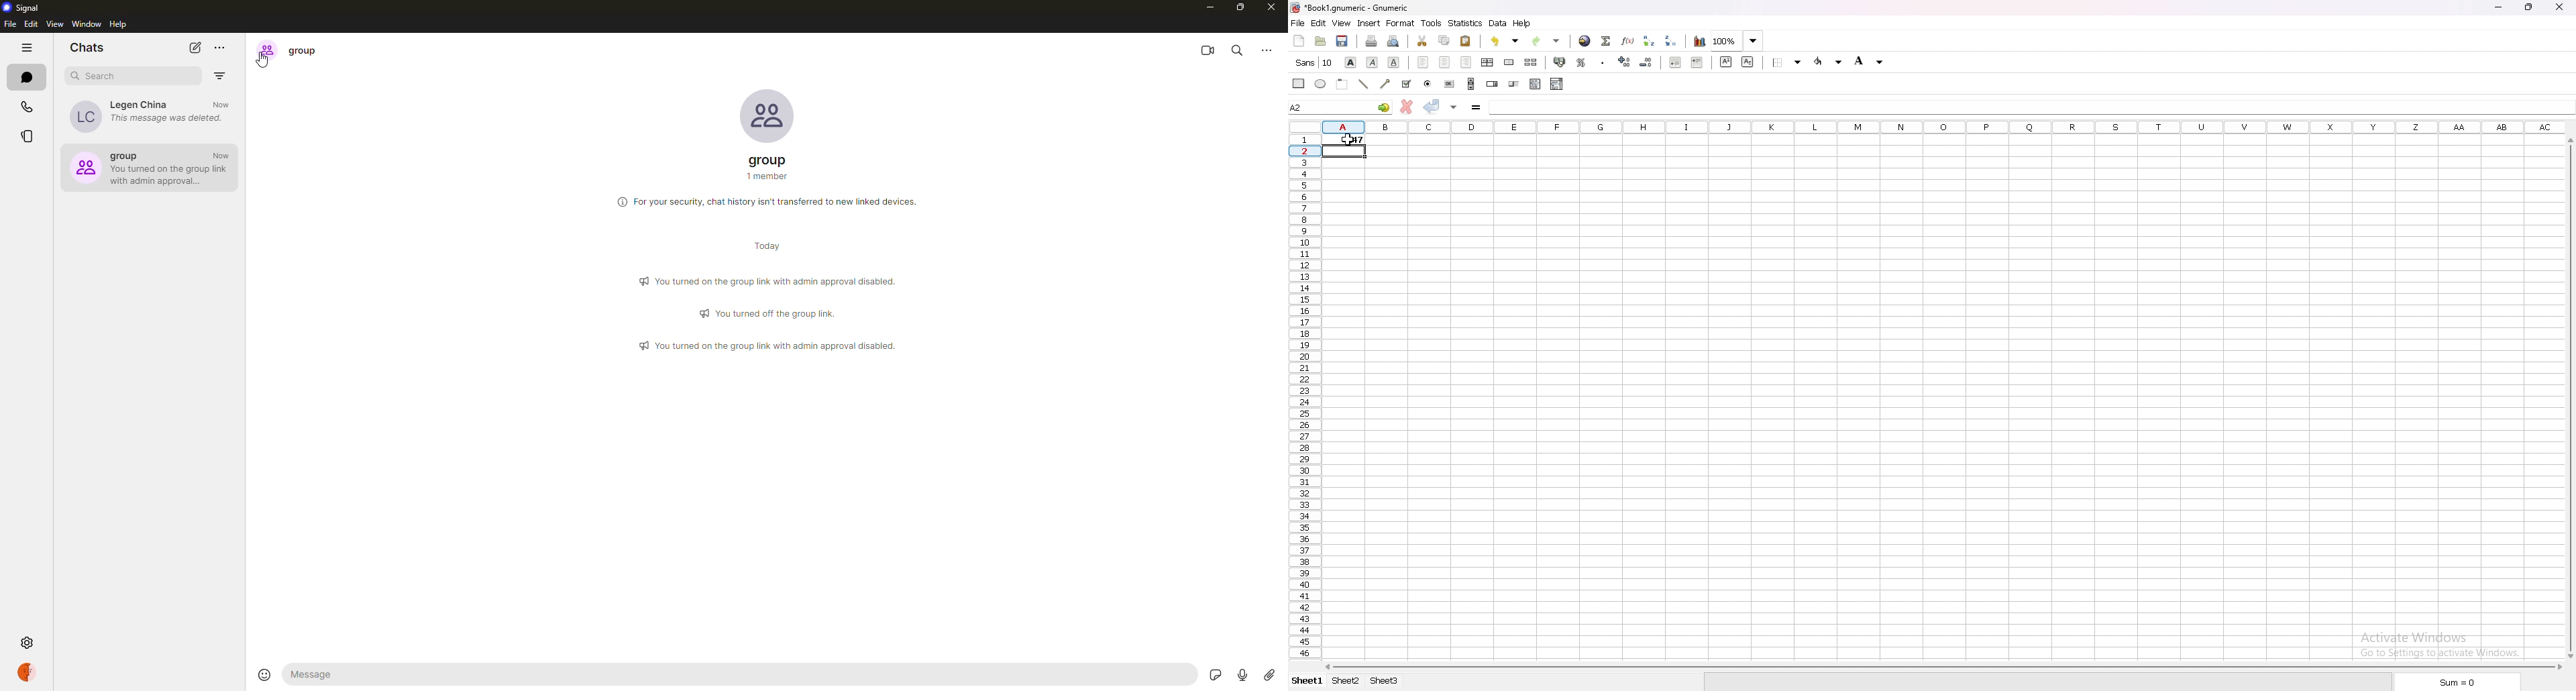 The image size is (2576, 700). What do you see at coordinates (1350, 62) in the screenshot?
I see `bold` at bounding box center [1350, 62].